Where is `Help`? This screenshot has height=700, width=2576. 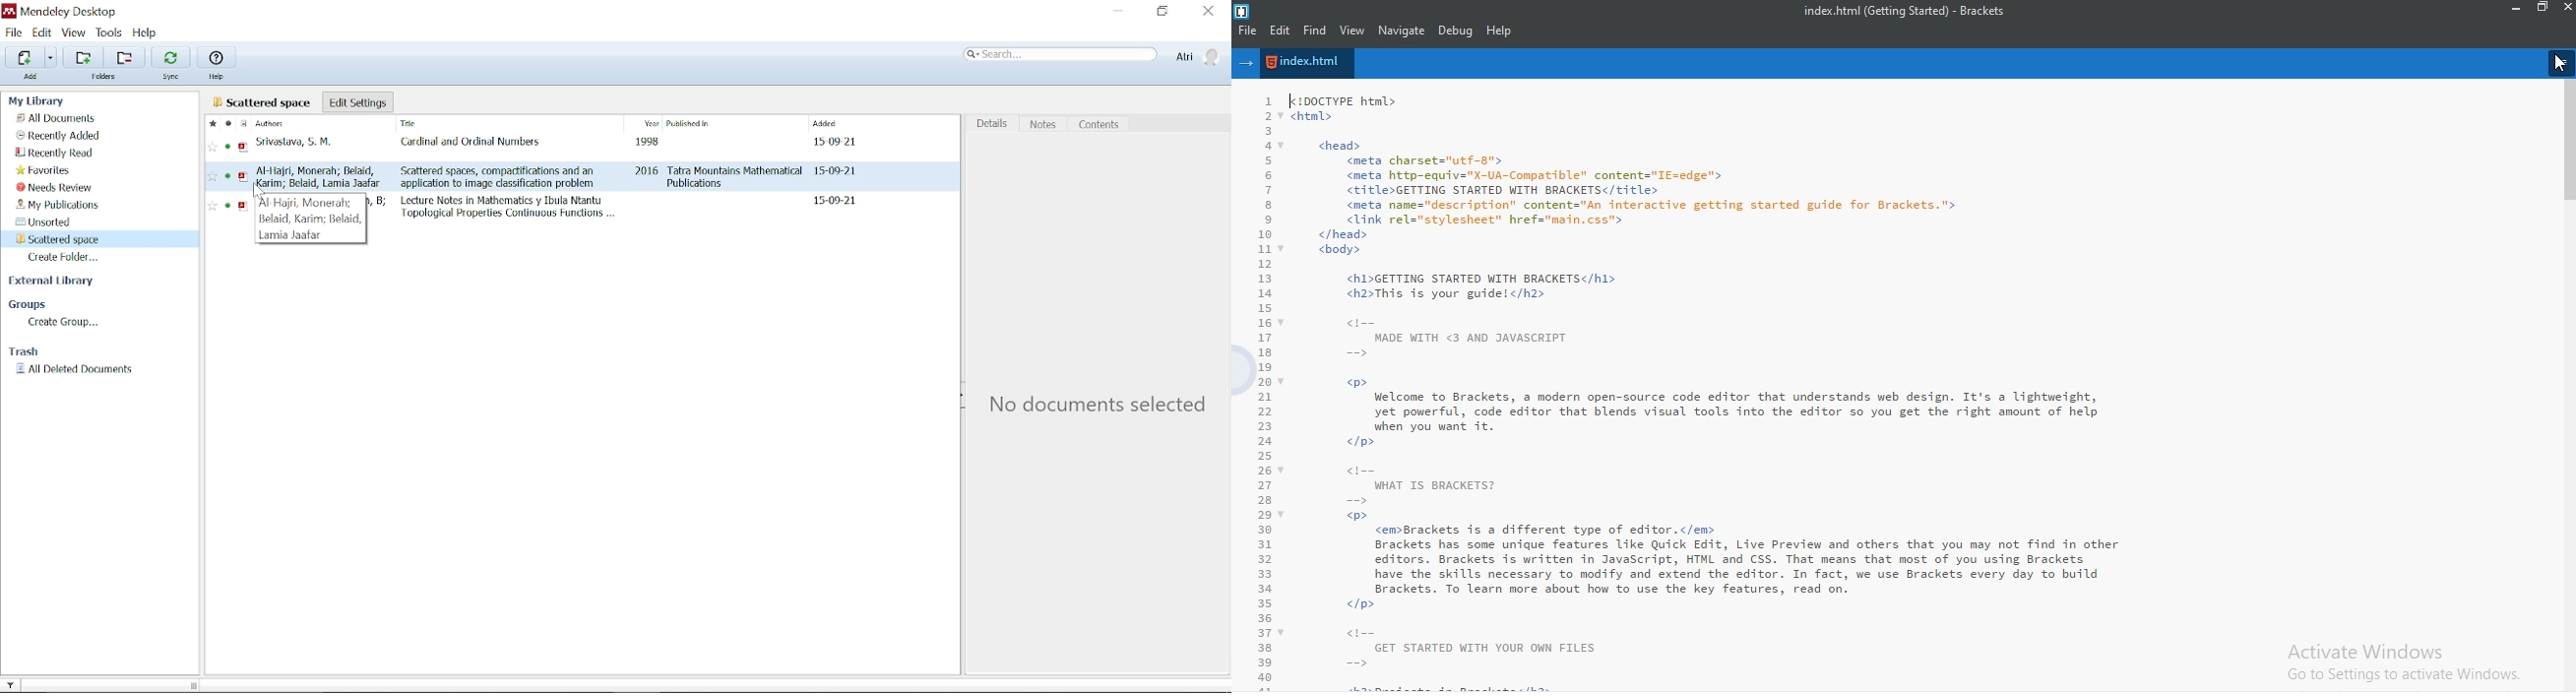
Help is located at coordinates (148, 34).